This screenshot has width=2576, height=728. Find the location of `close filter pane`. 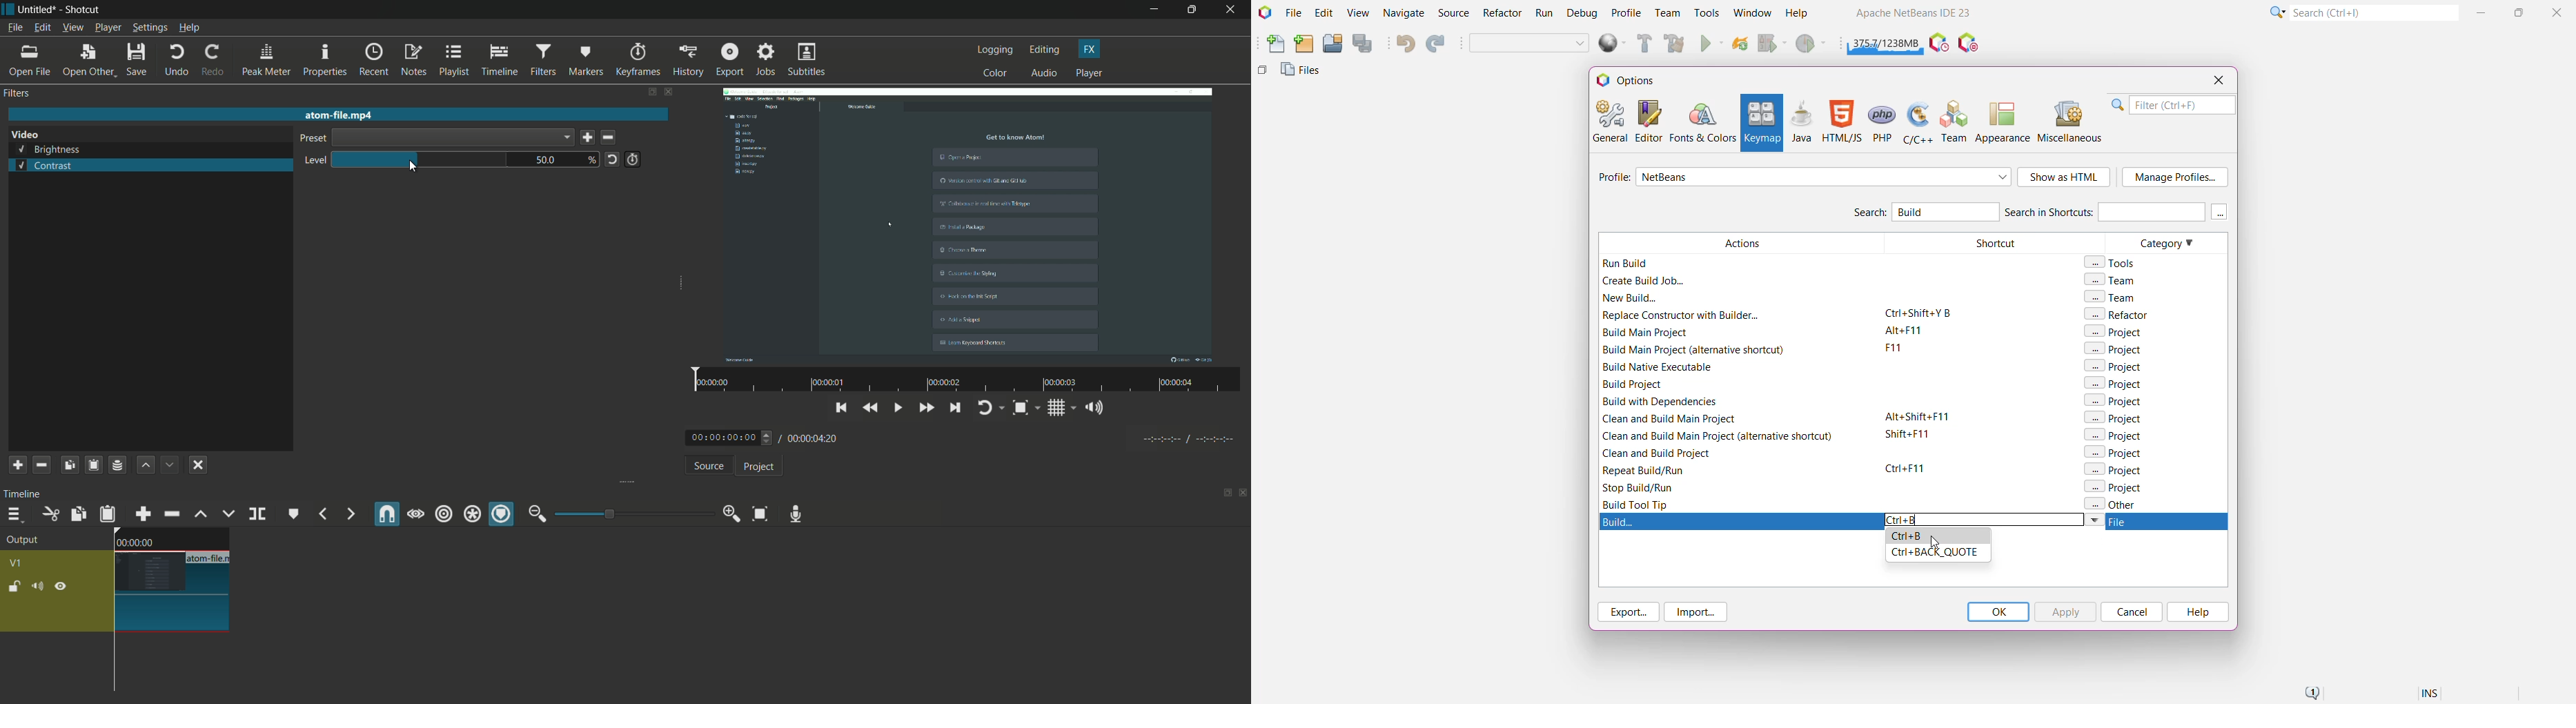

close filter pane is located at coordinates (670, 93).